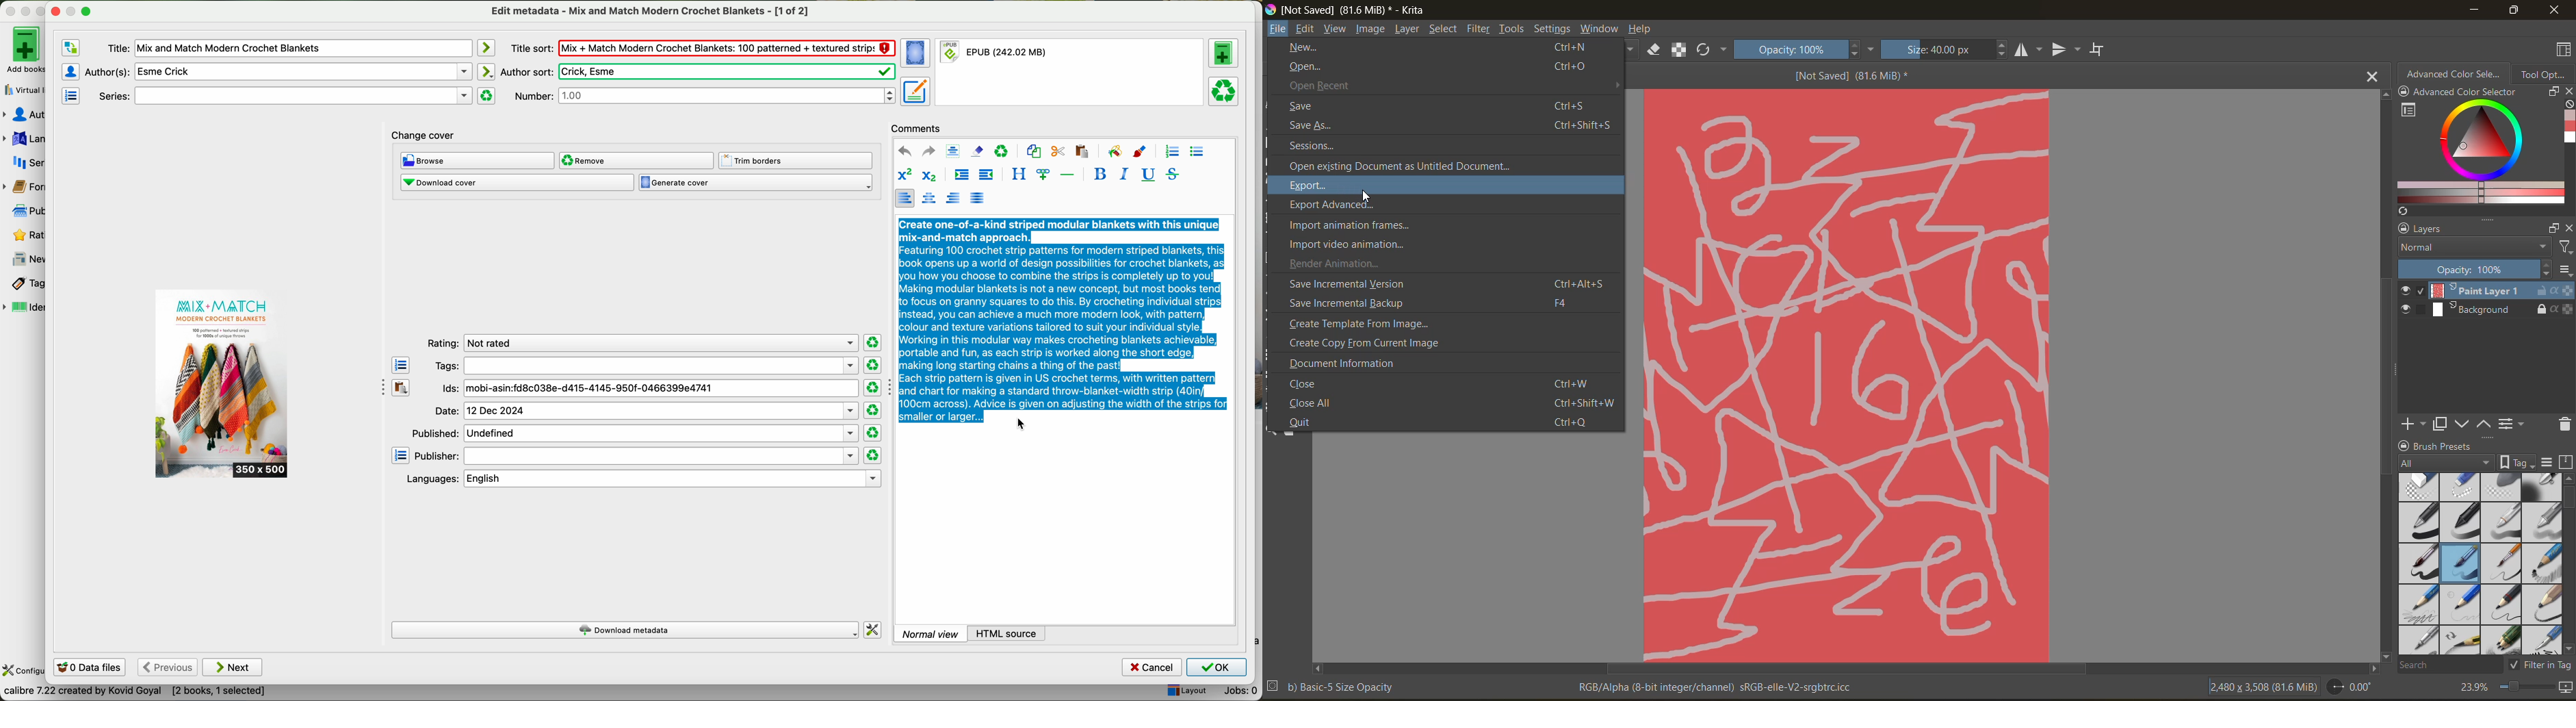 The width and height of the screenshot is (2576, 728). Describe the element at coordinates (928, 150) in the screenshot. I see `redo` at that location.